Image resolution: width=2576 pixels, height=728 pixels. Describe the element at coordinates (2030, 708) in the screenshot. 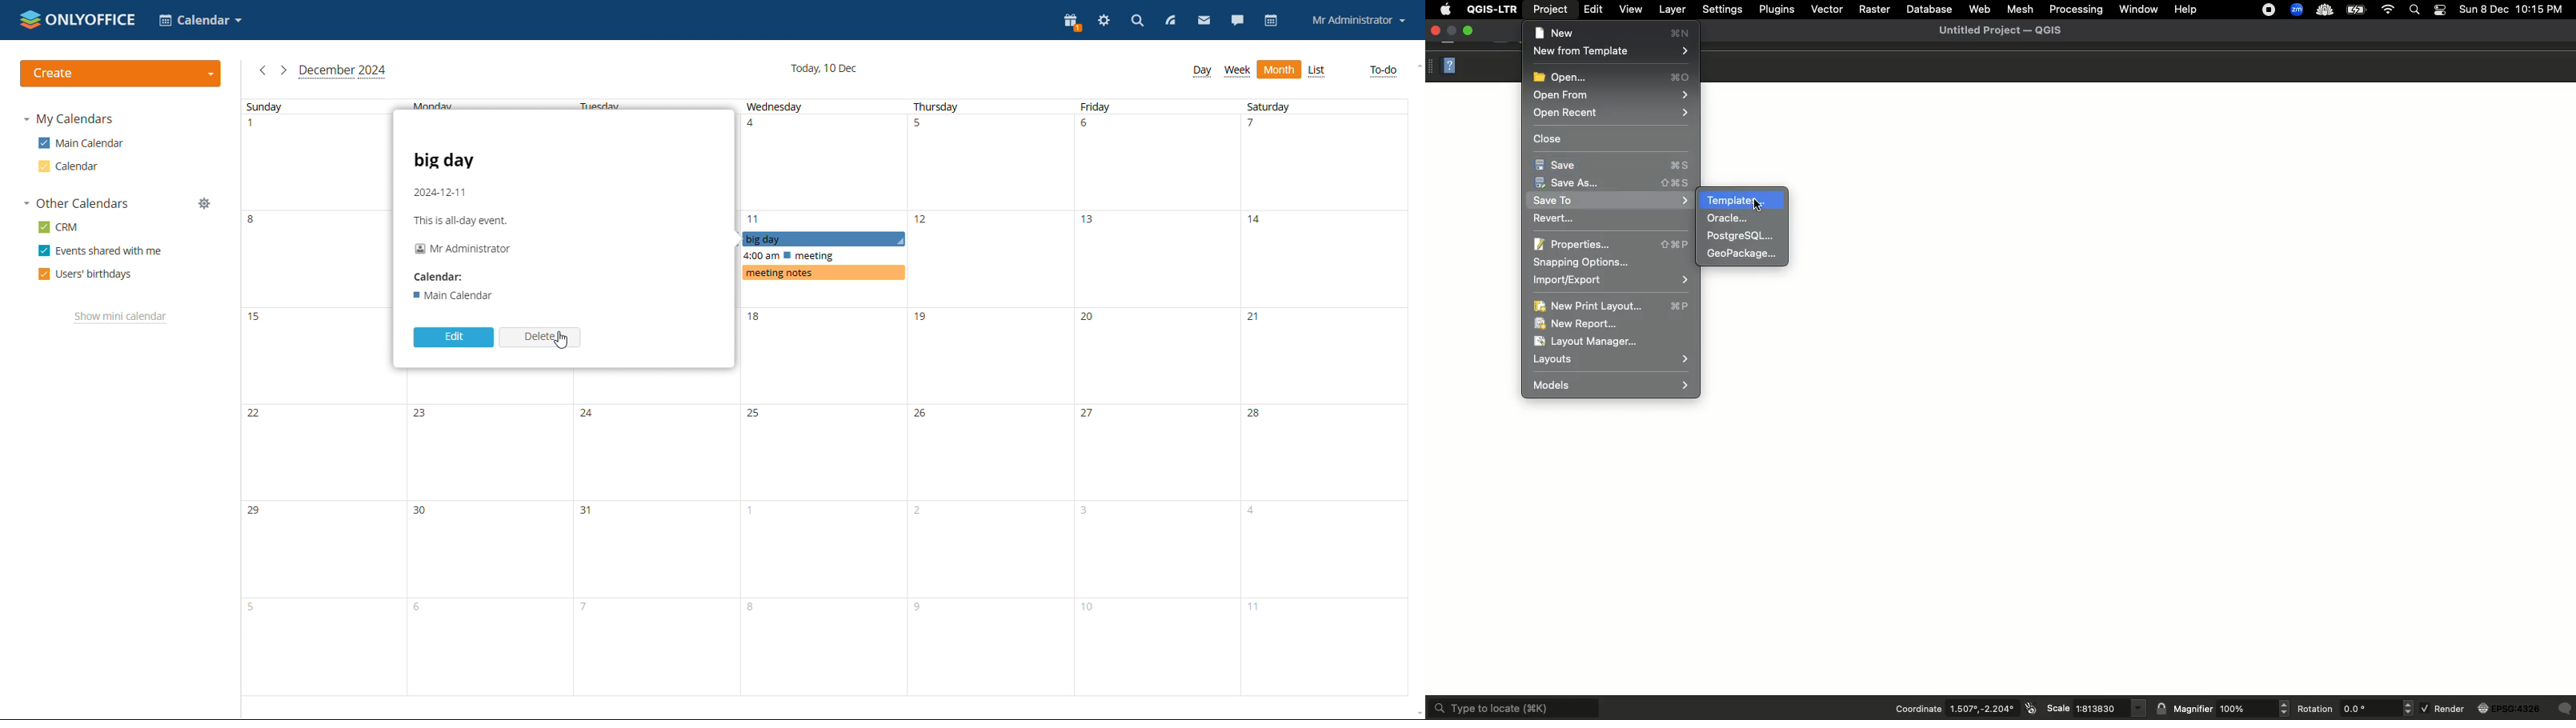

I see `icon` at that location.